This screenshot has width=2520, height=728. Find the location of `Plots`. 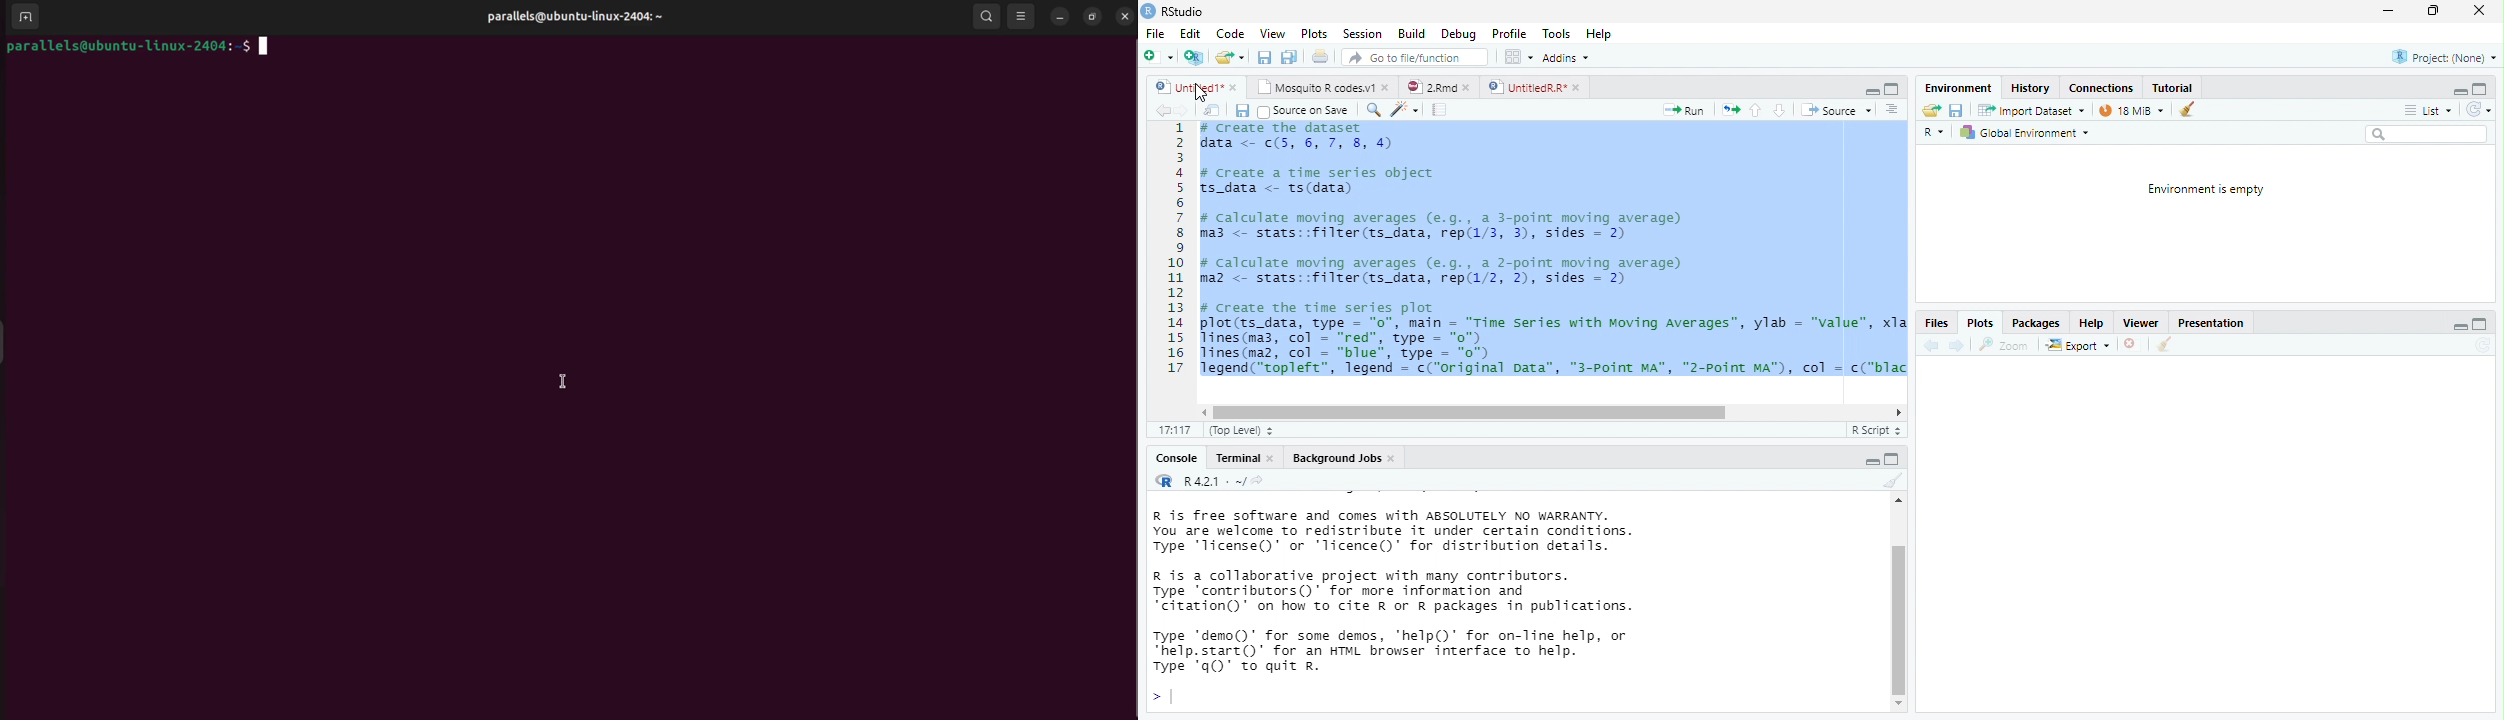

Plots is located at coordinates (1315, 34).